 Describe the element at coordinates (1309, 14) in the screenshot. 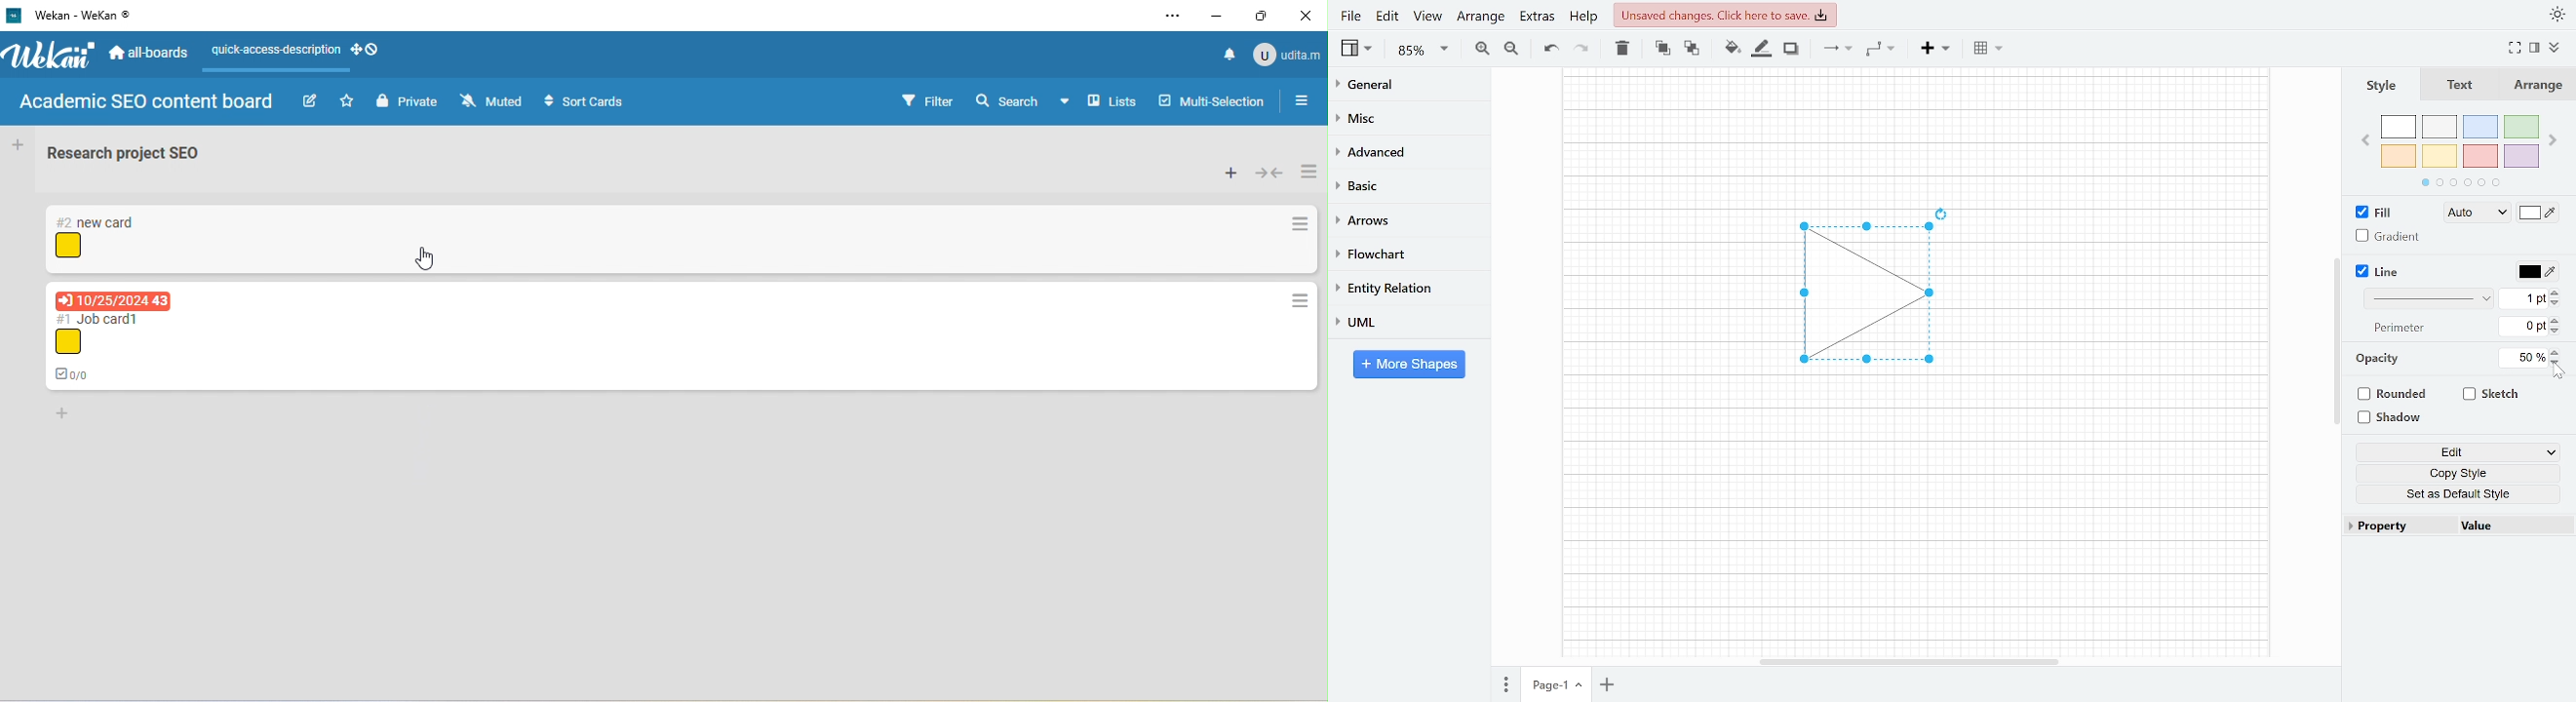

I see `close` at that location.